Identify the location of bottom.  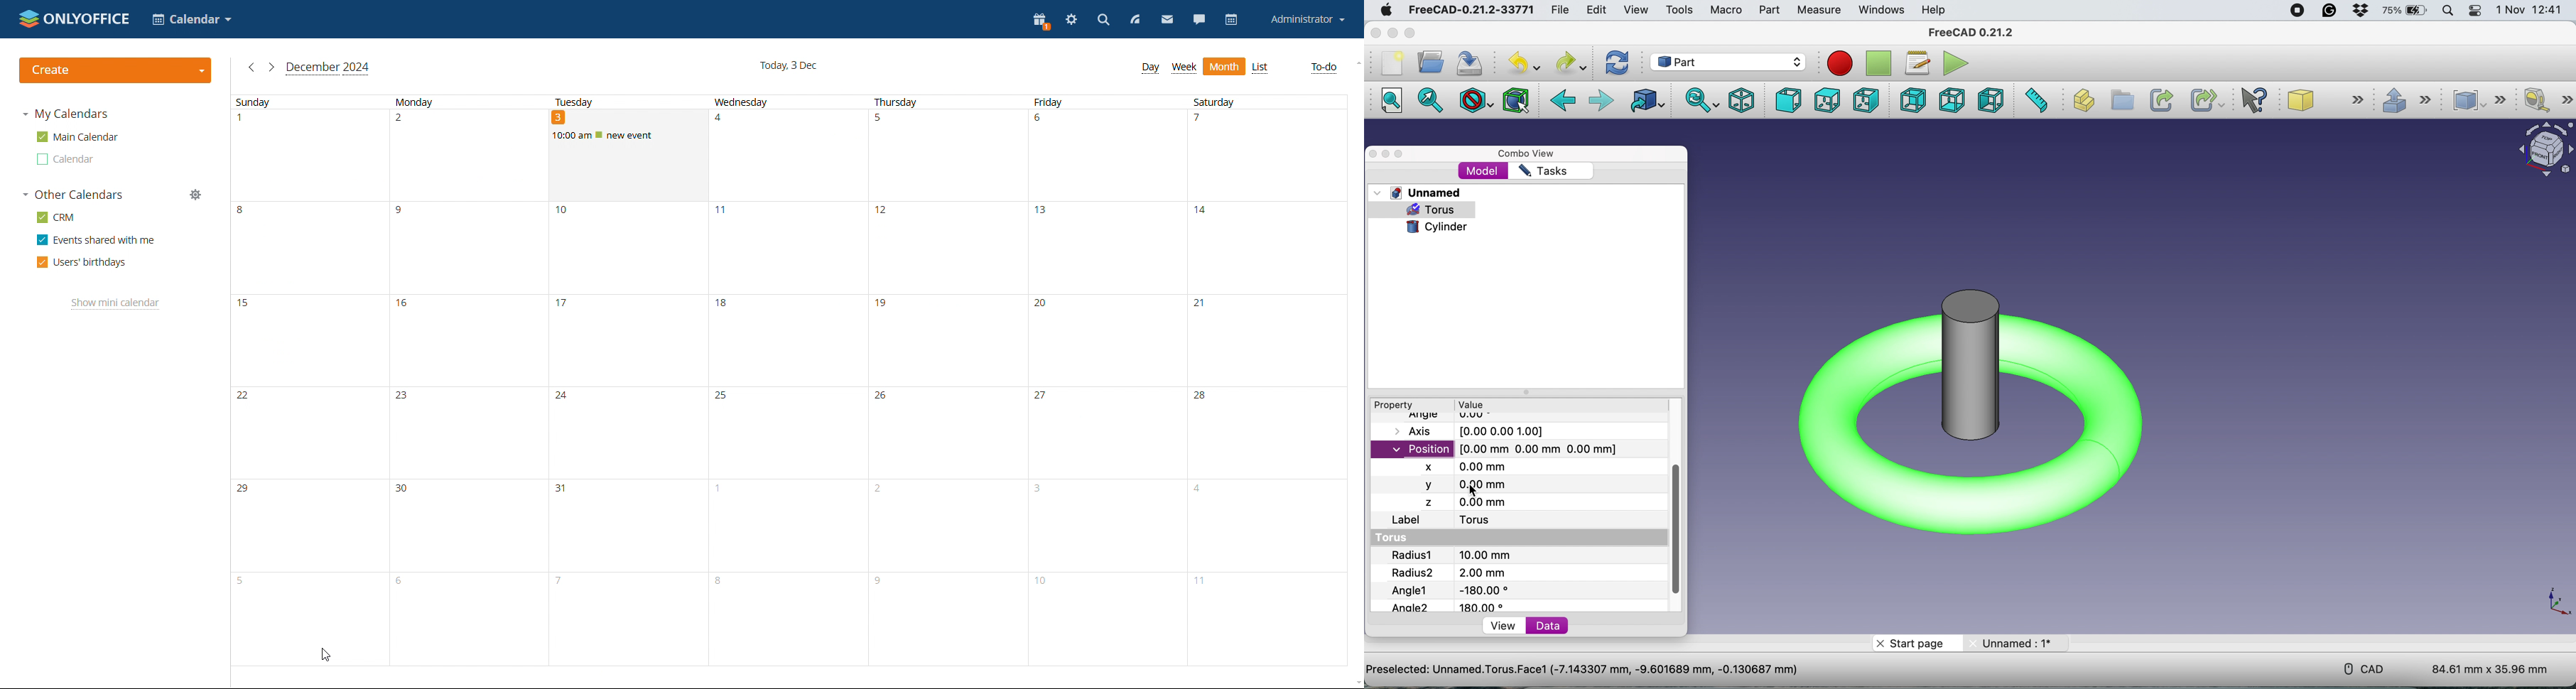
(1955, 100).